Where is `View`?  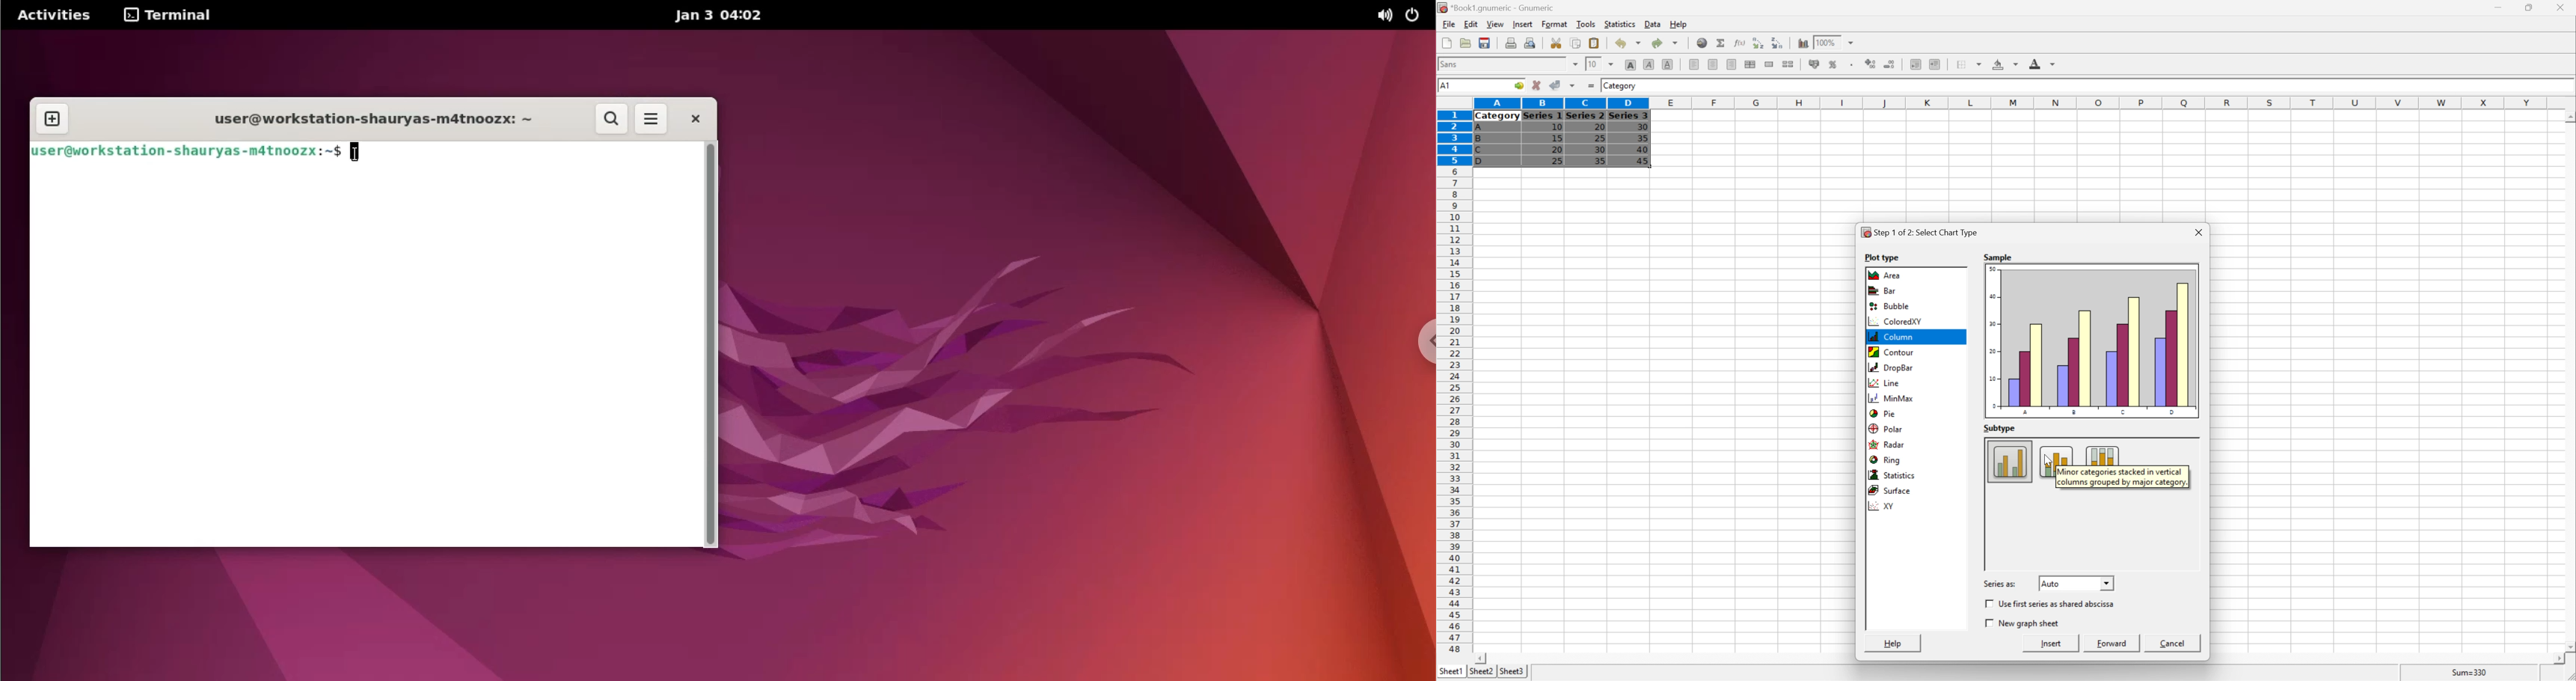
View is located at coordinates (1495, 23).